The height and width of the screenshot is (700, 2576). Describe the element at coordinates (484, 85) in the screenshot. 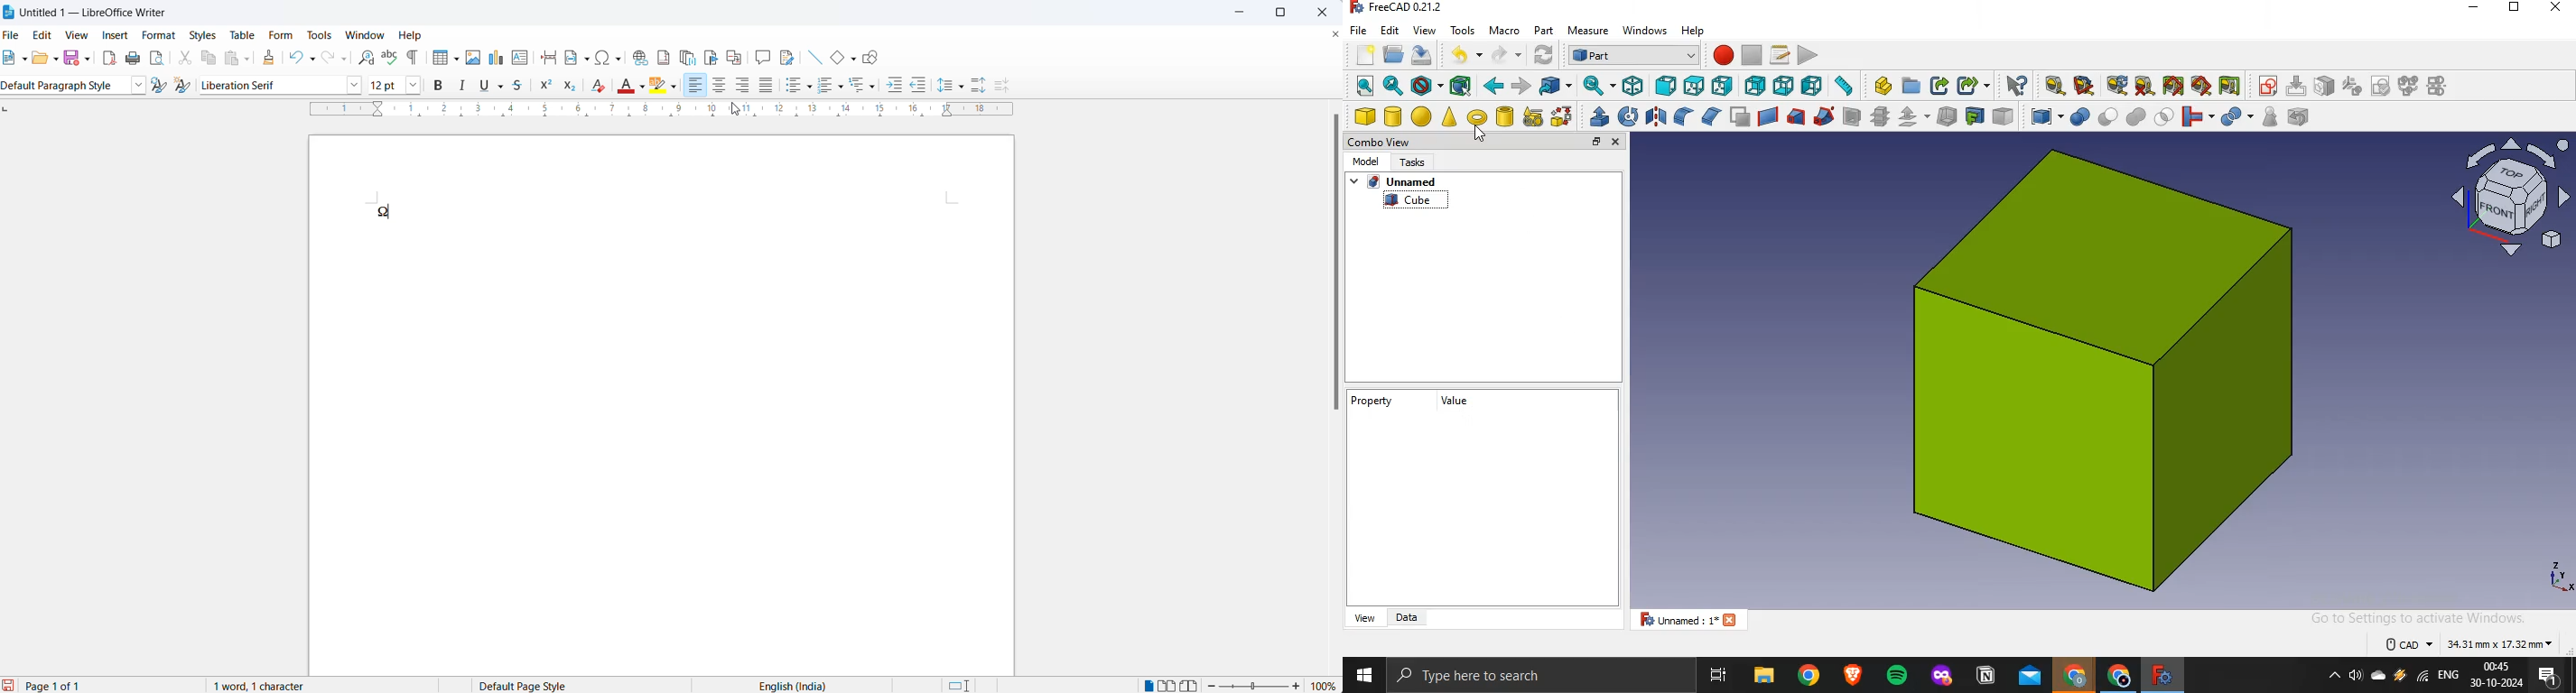

I see `underline` at that location.